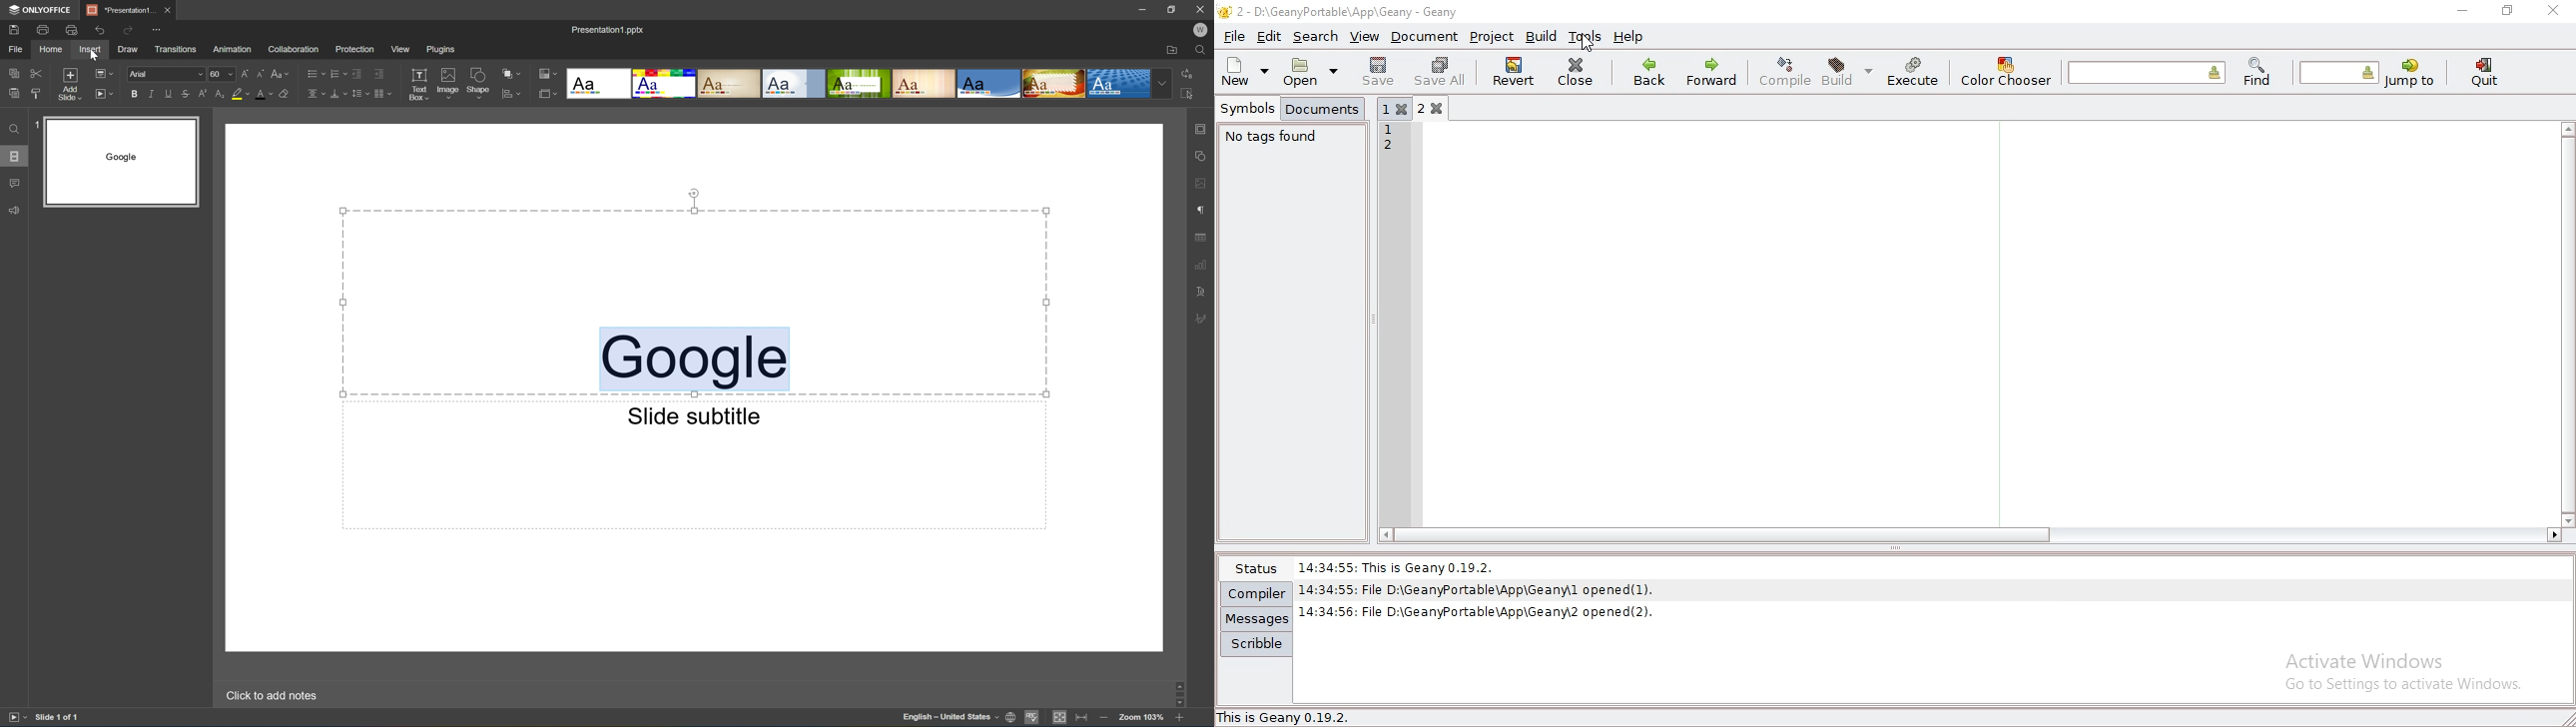 This screenshot has width=2576, height=728. Describe the element at coordinates (606, 29) in the screenshot. I see `Presentation1.pptx` at that location.